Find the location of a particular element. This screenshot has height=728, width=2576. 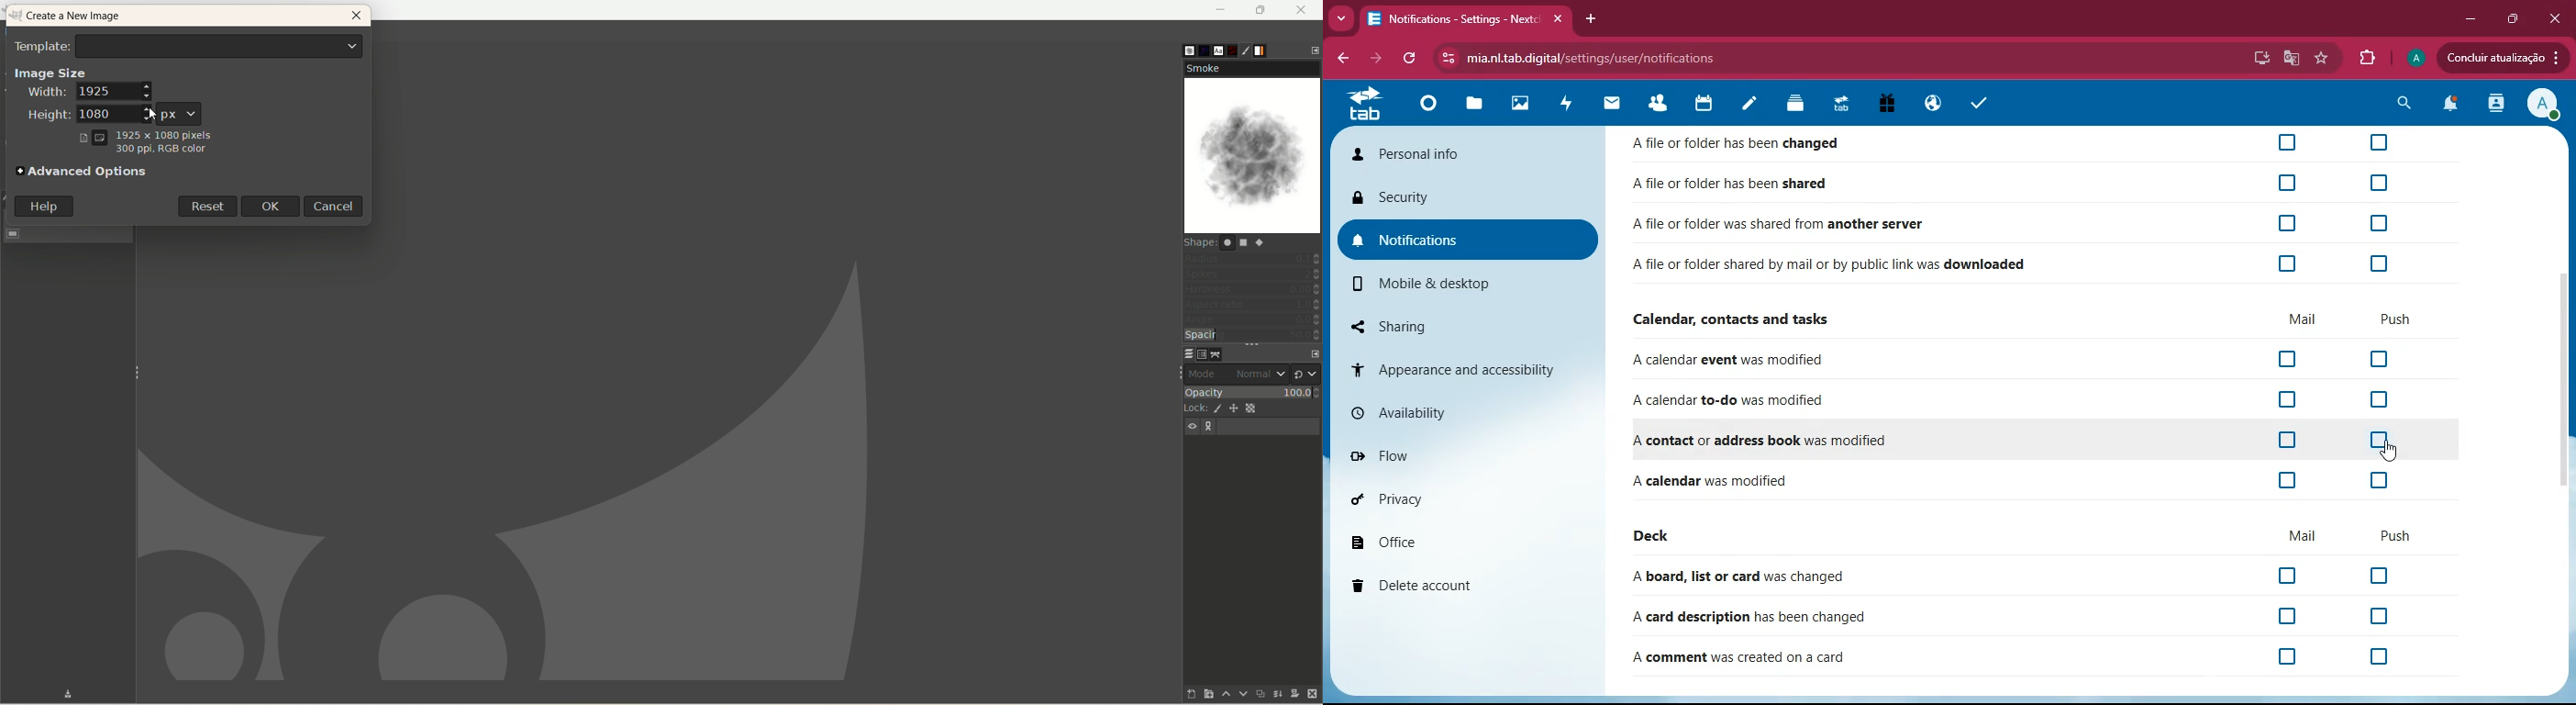

delete account is located at coordinates (1454, 586).